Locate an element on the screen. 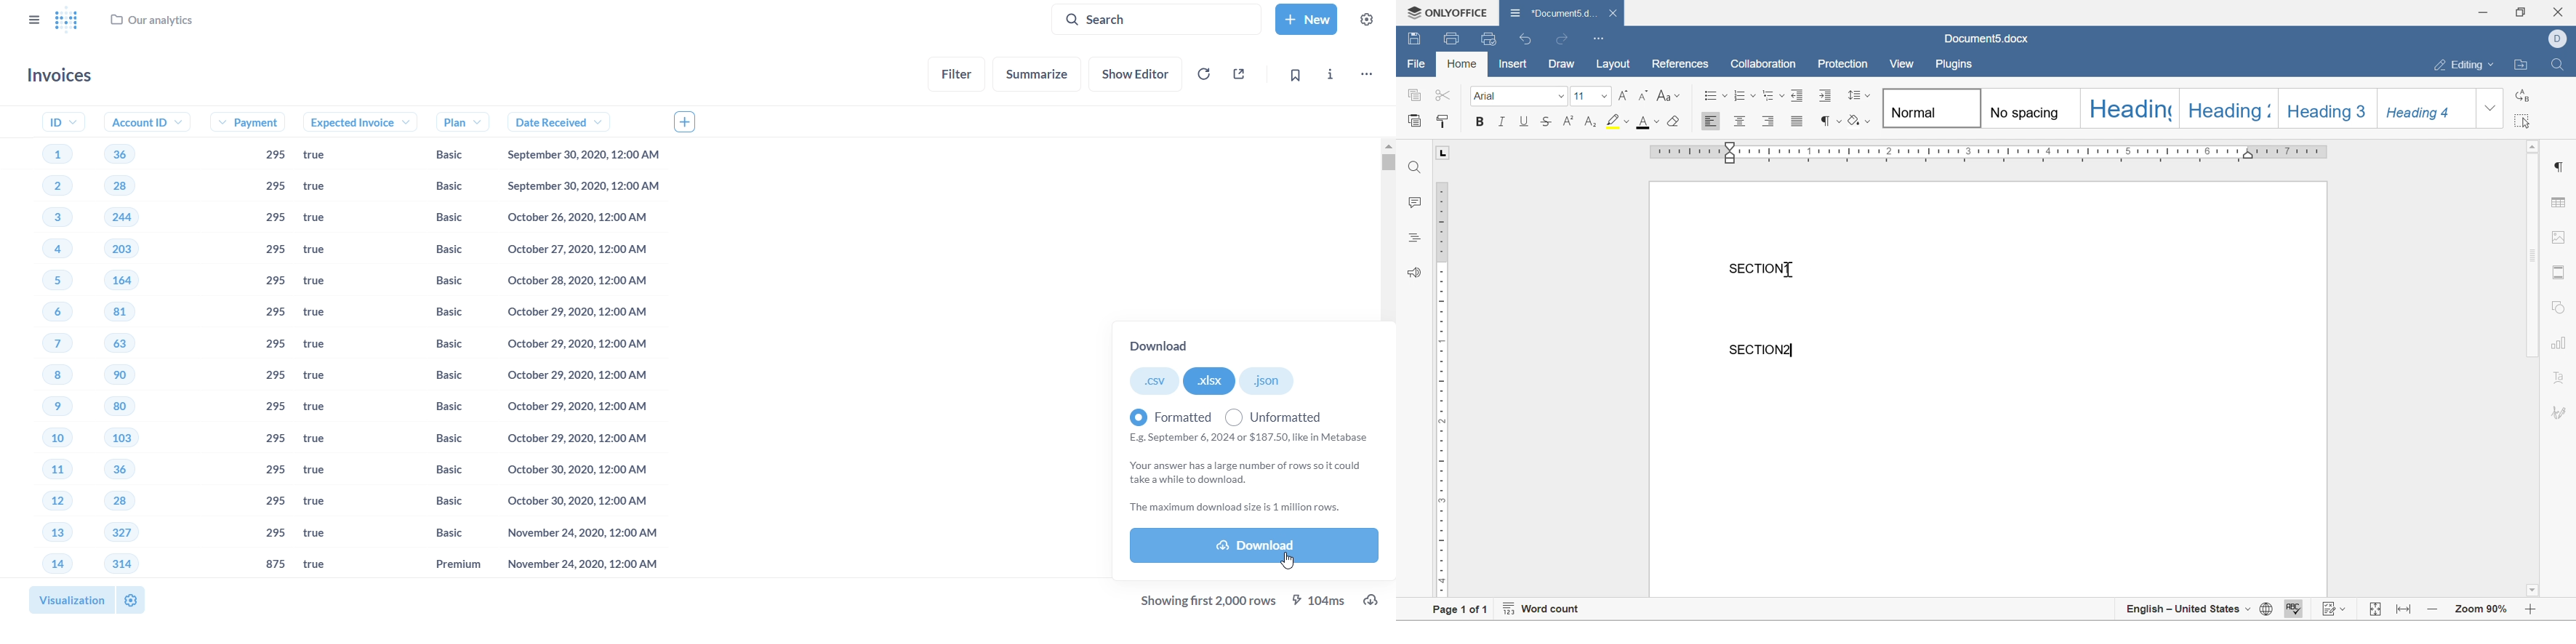  redo is located at coordinates (1560, 39).